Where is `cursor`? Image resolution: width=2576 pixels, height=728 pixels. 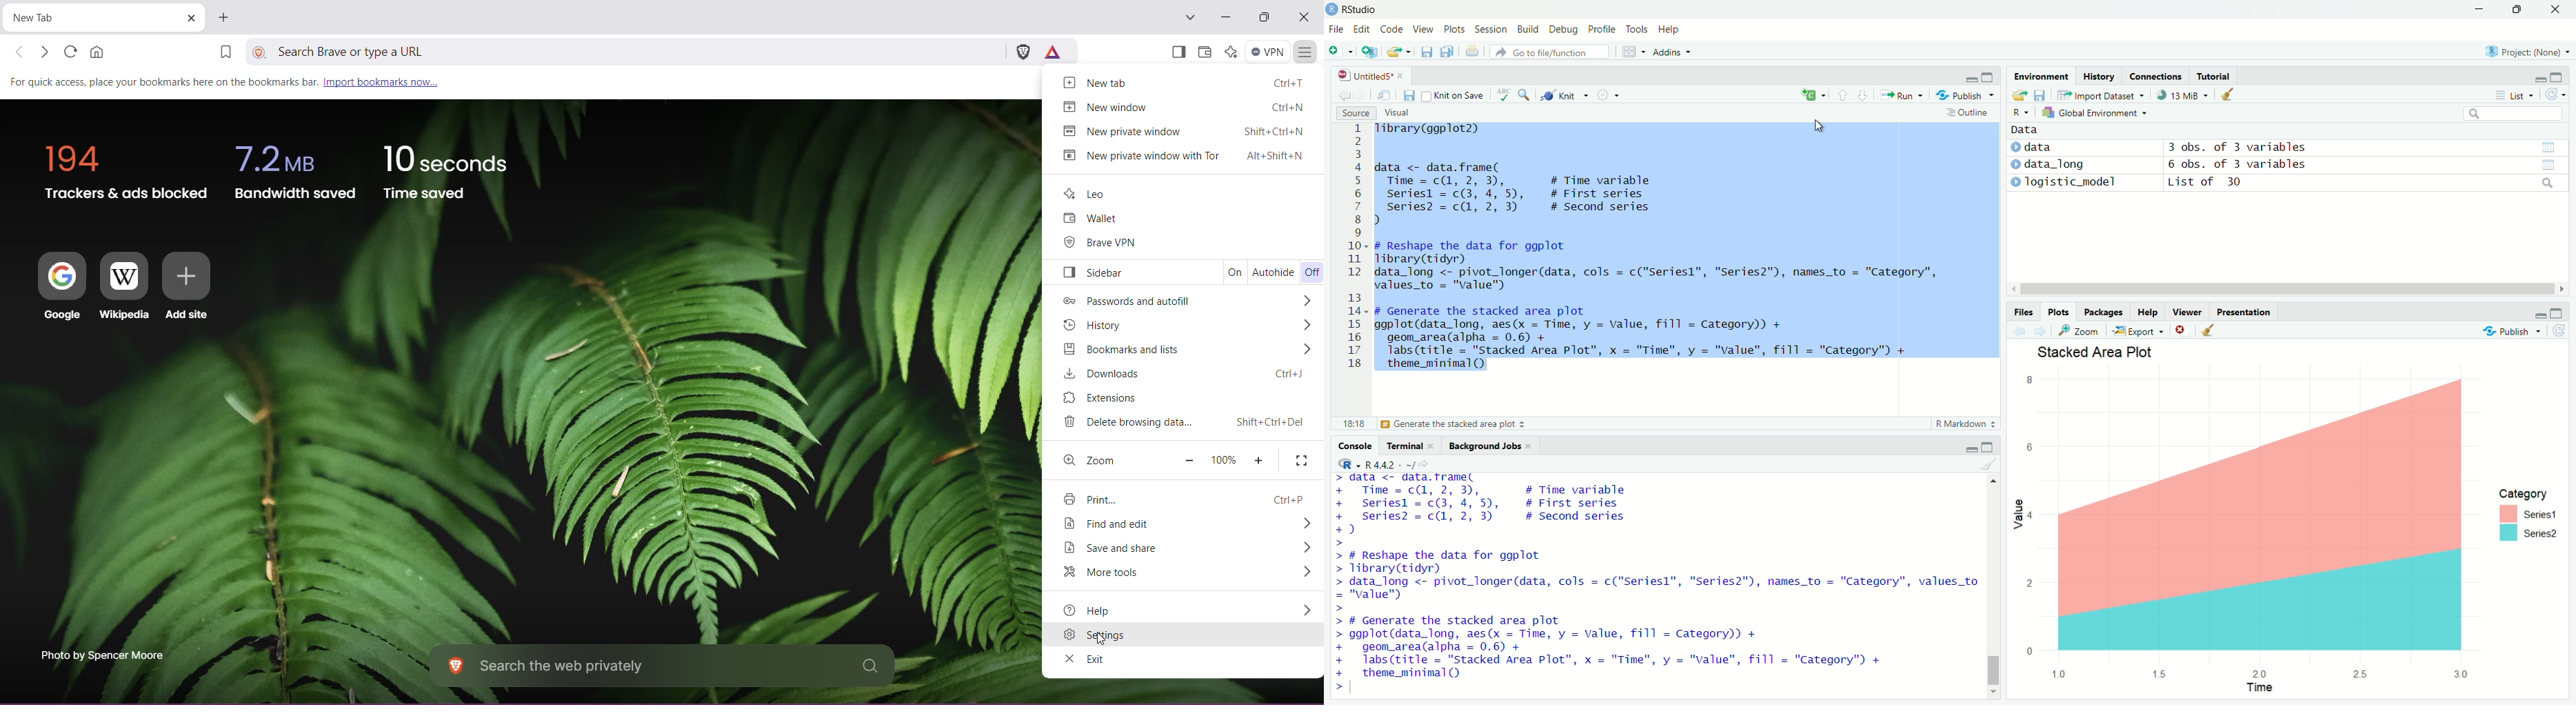 cursor is located at coordinates (1821, 125).